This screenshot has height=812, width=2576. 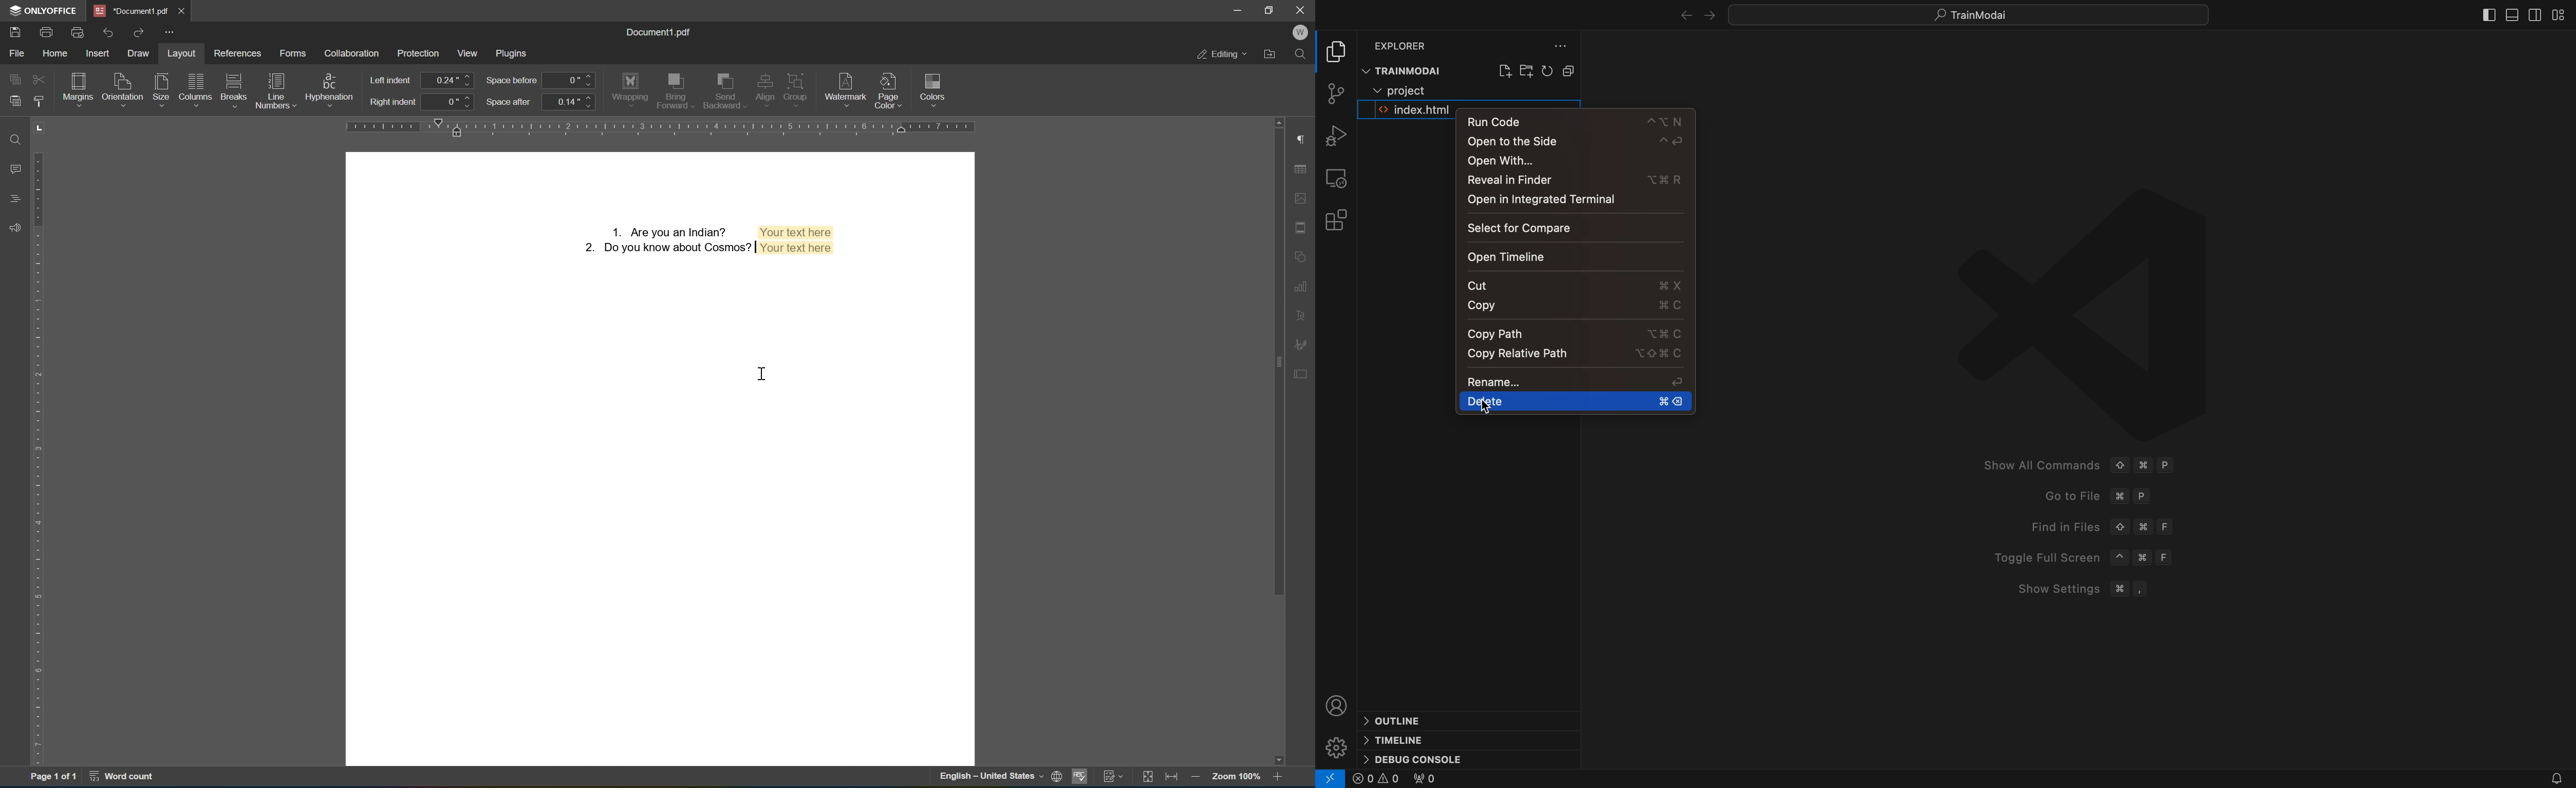 What do you see at coordinates (1302, 31) in the screenshot?
I see `W` at bounding box center [1302, 31].